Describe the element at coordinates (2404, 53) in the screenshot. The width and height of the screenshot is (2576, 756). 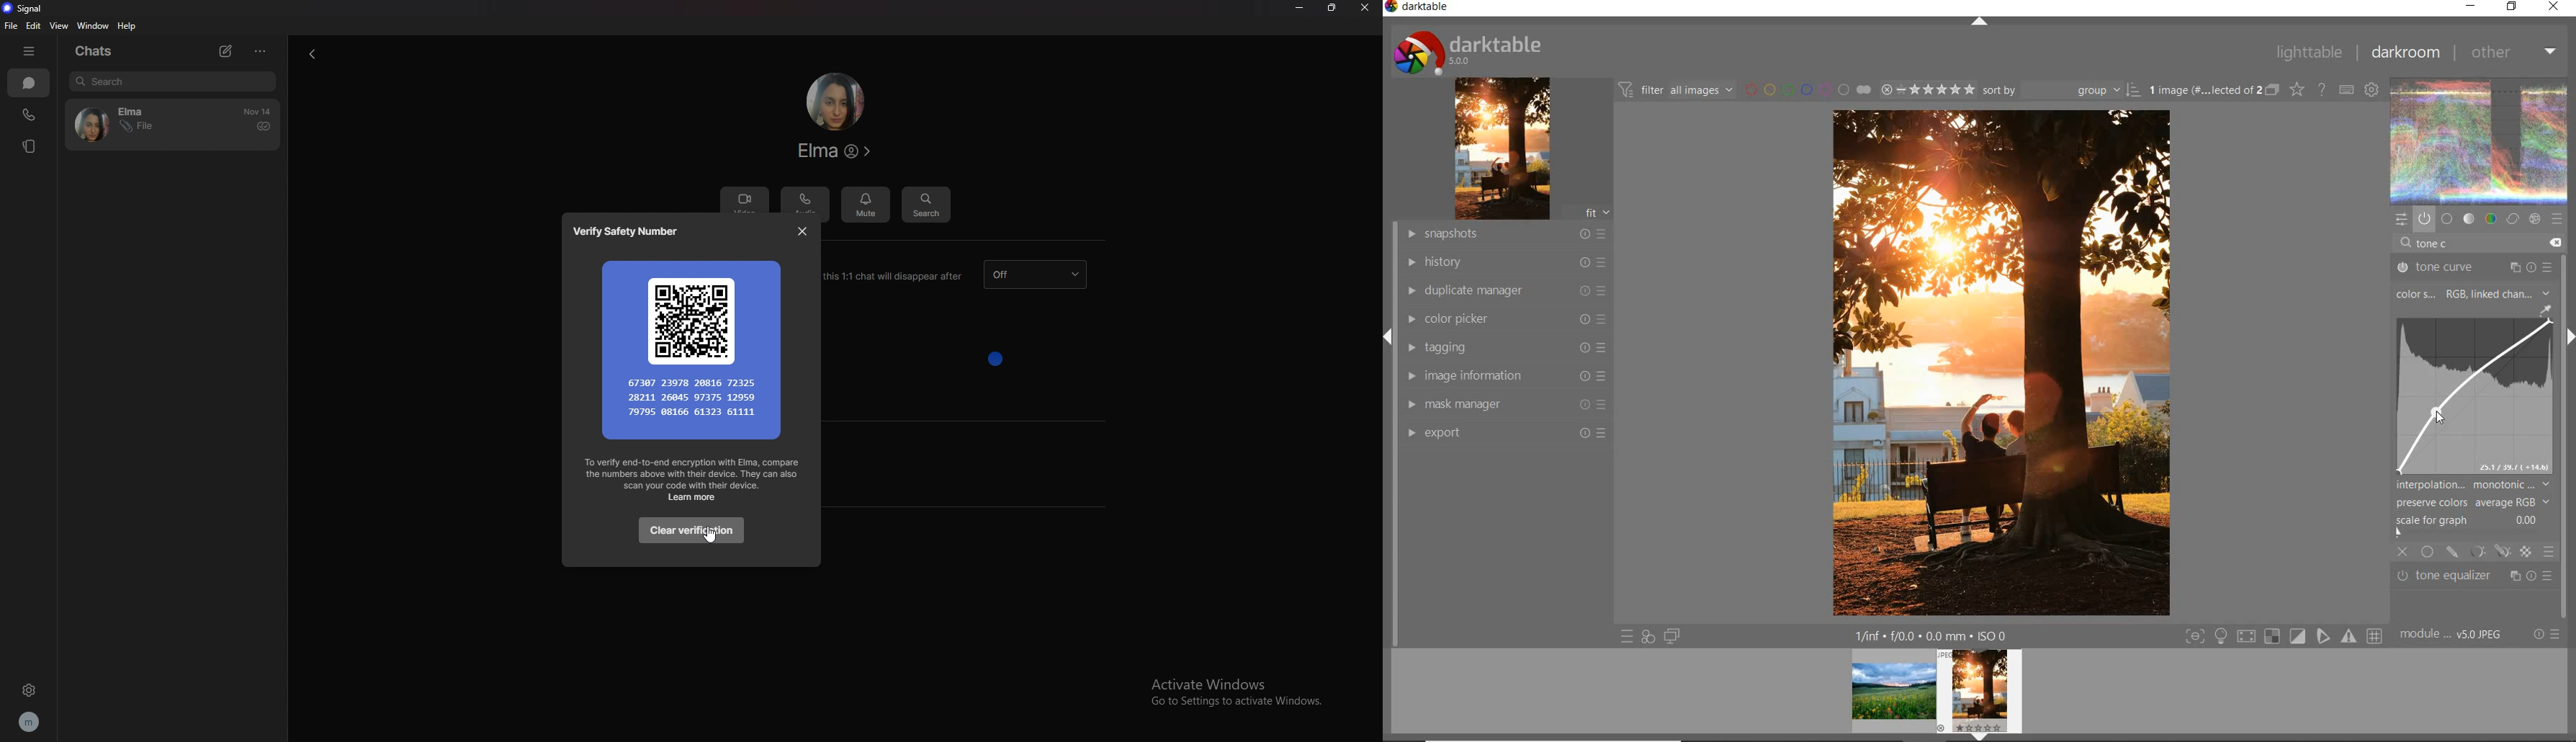
I see `darkroom` at that location.